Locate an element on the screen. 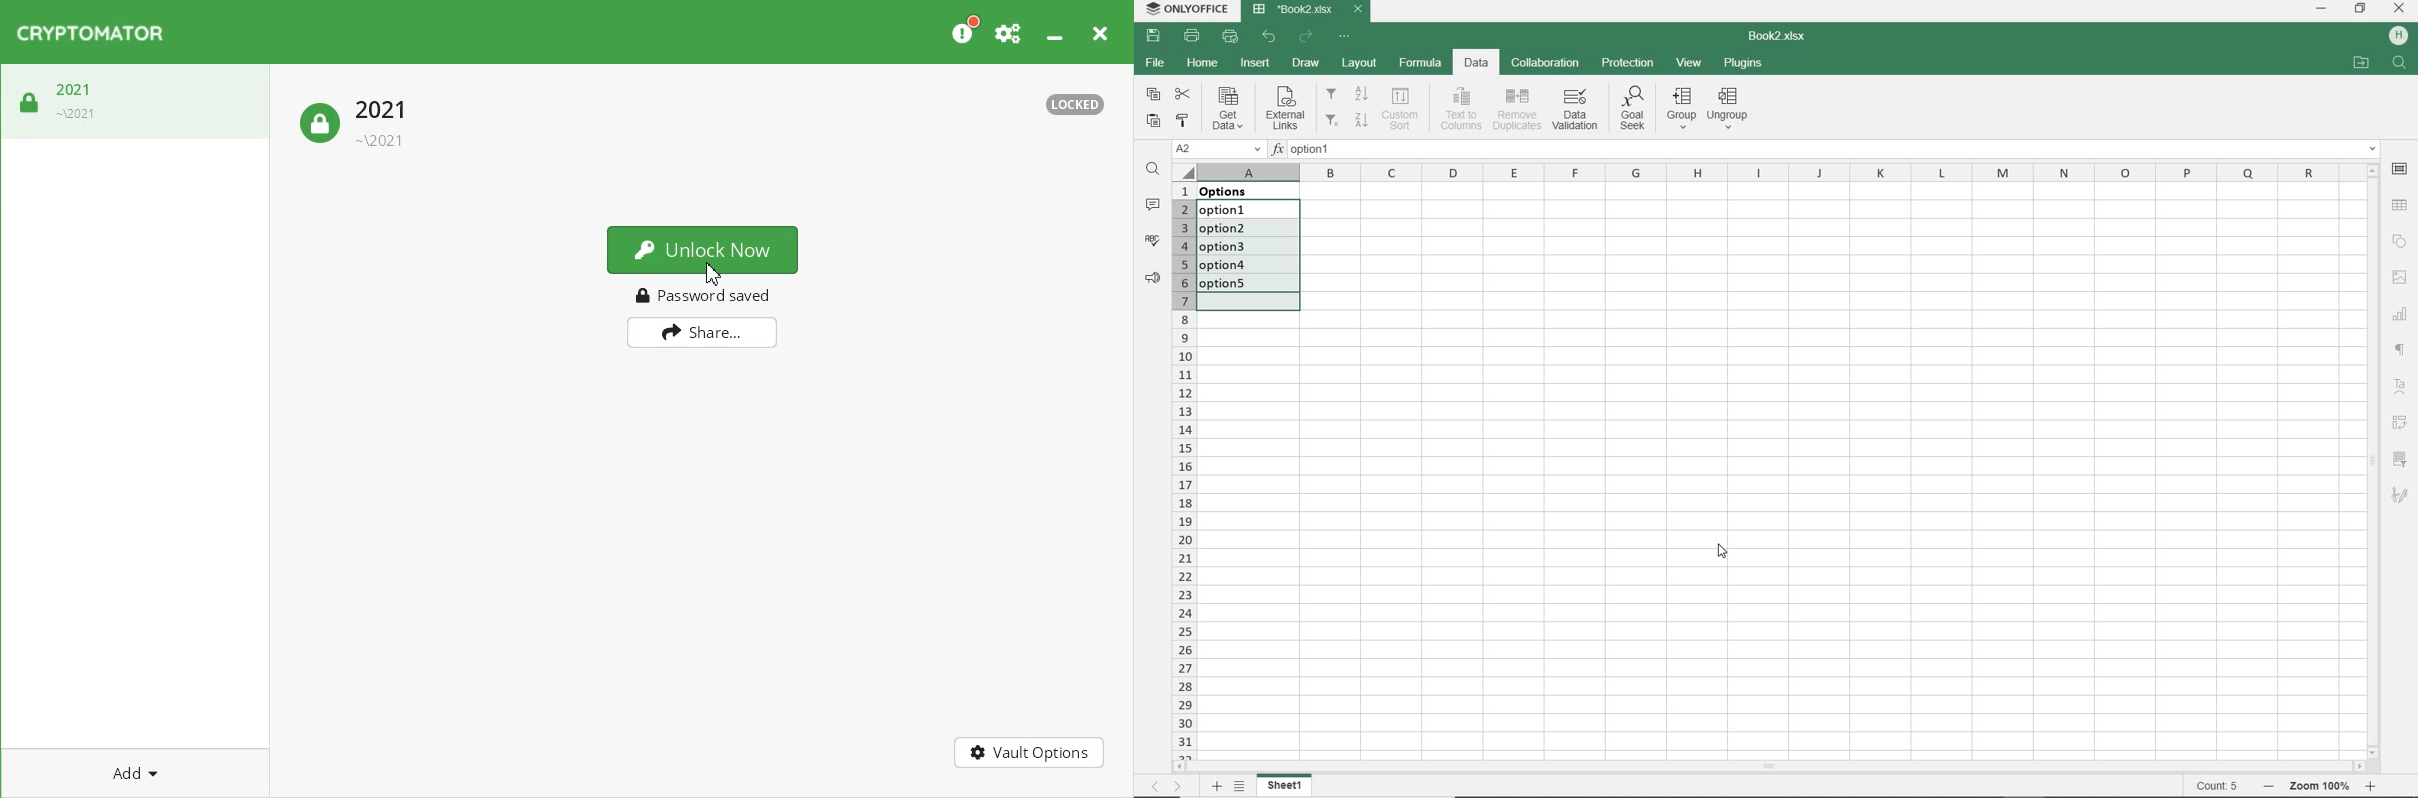 The width and height of the screenshot is (2436, 812). PLUGINS is located at coordinates (1743, 64).